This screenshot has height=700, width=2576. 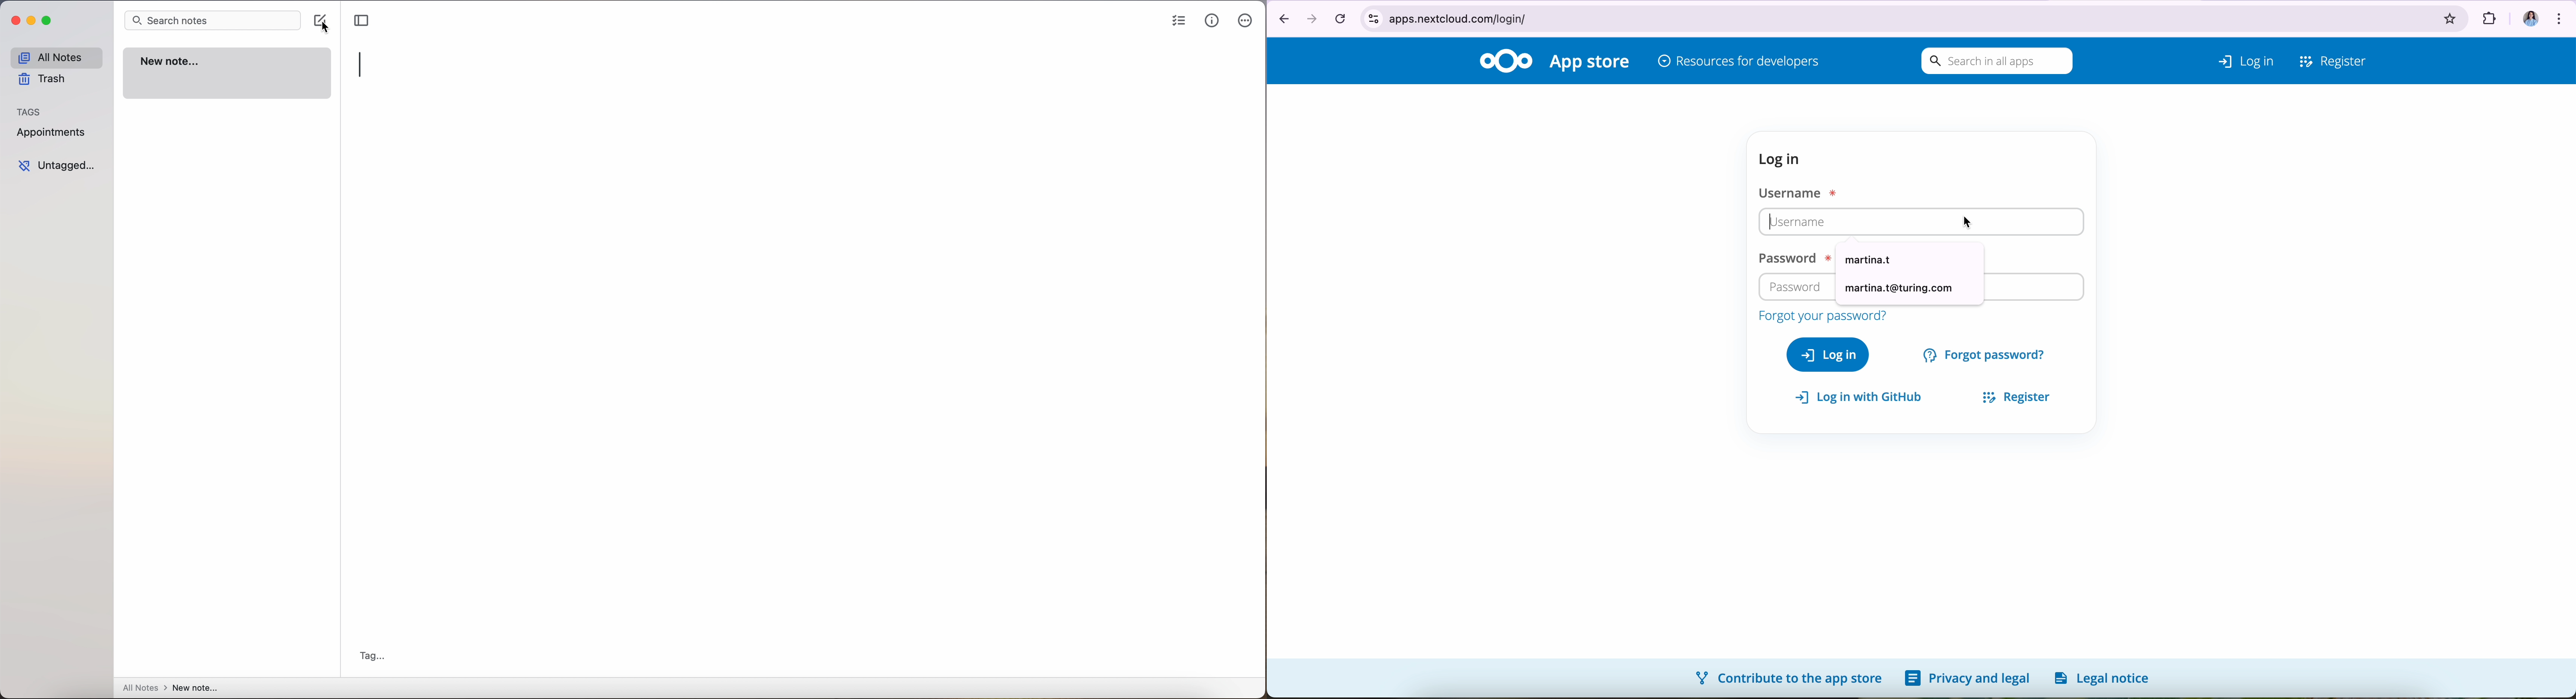 I want to click on search bar, so click(x=213, y=20).